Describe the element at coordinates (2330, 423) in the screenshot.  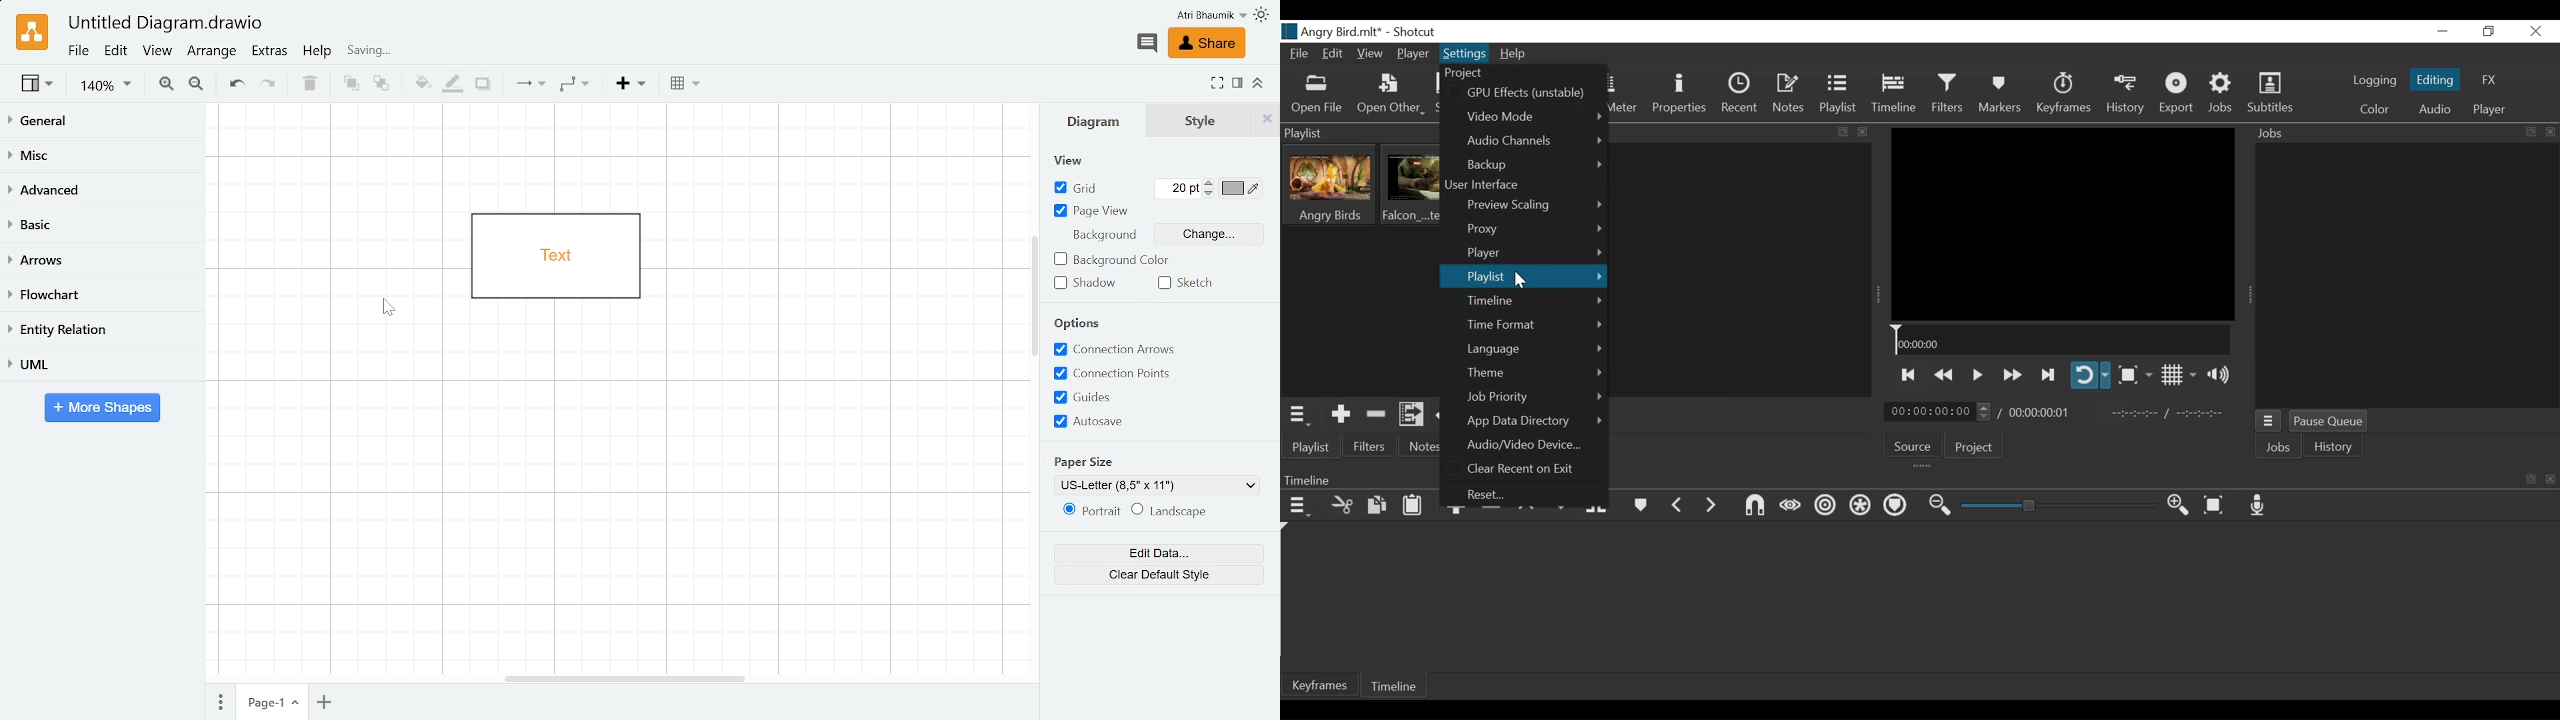
I see `Pause Queue` at that location.